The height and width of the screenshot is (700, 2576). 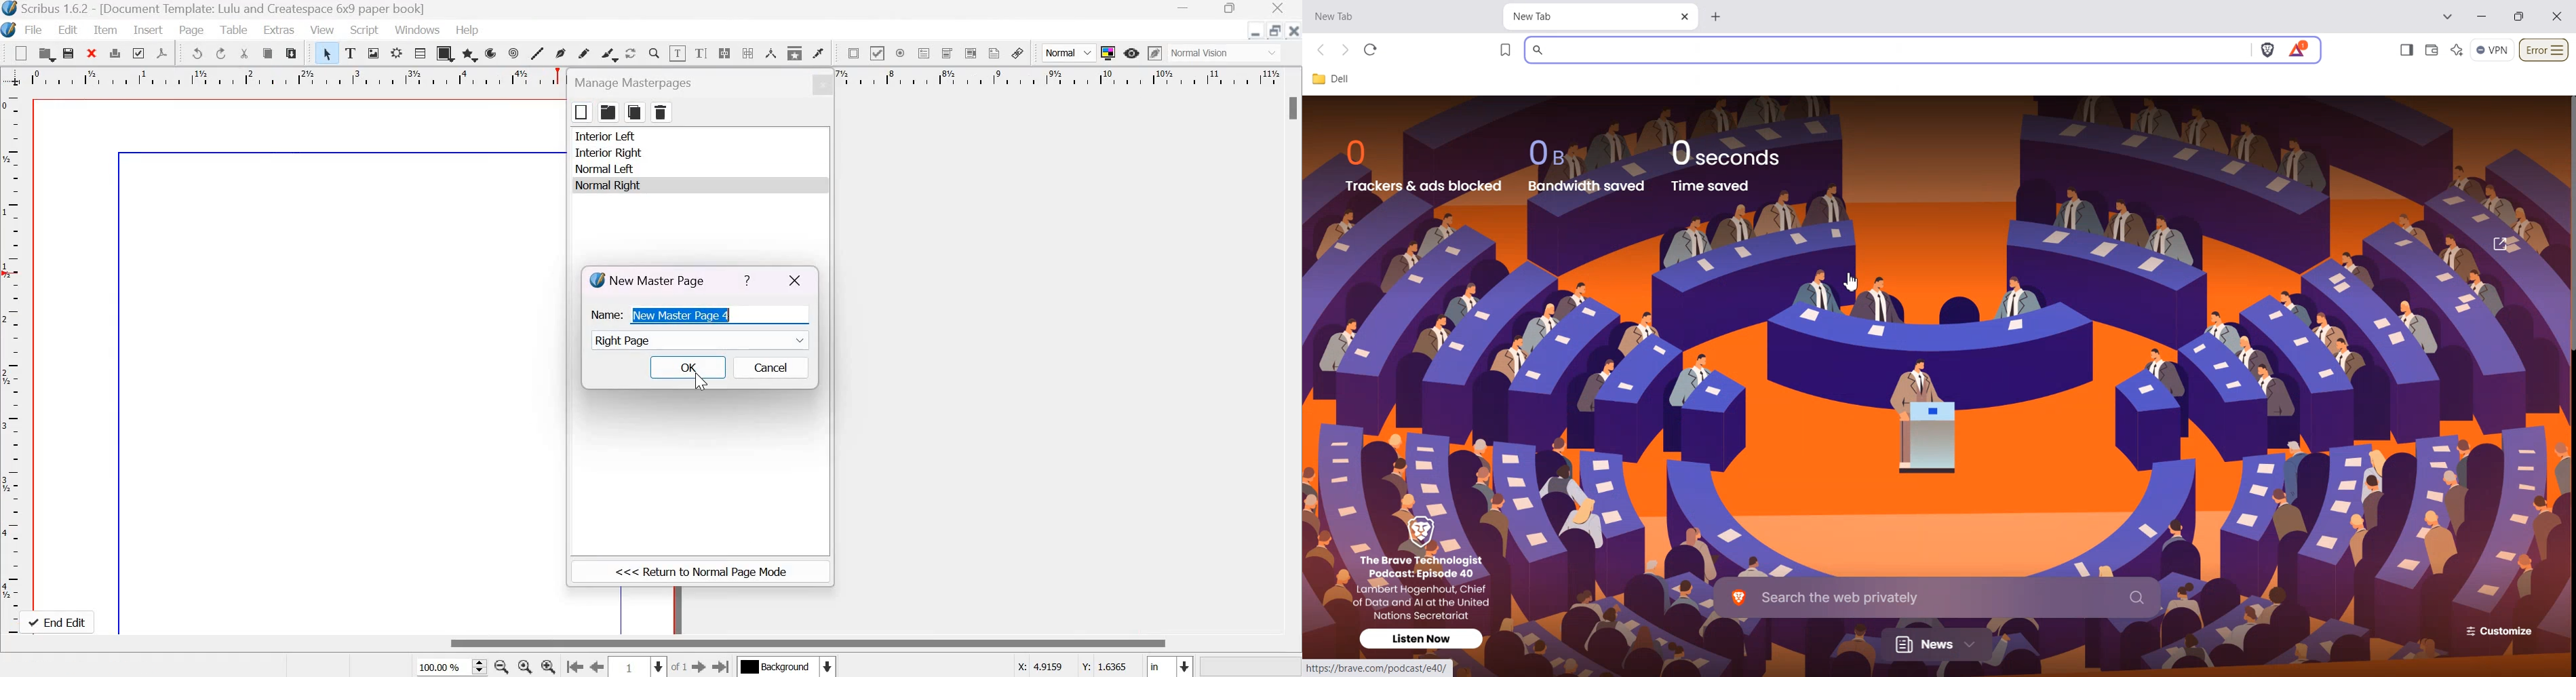 What do you see at coordinates (522, 666) in the screenshot?
I see `zoom in to 100%` at bounding box center [522, 666].